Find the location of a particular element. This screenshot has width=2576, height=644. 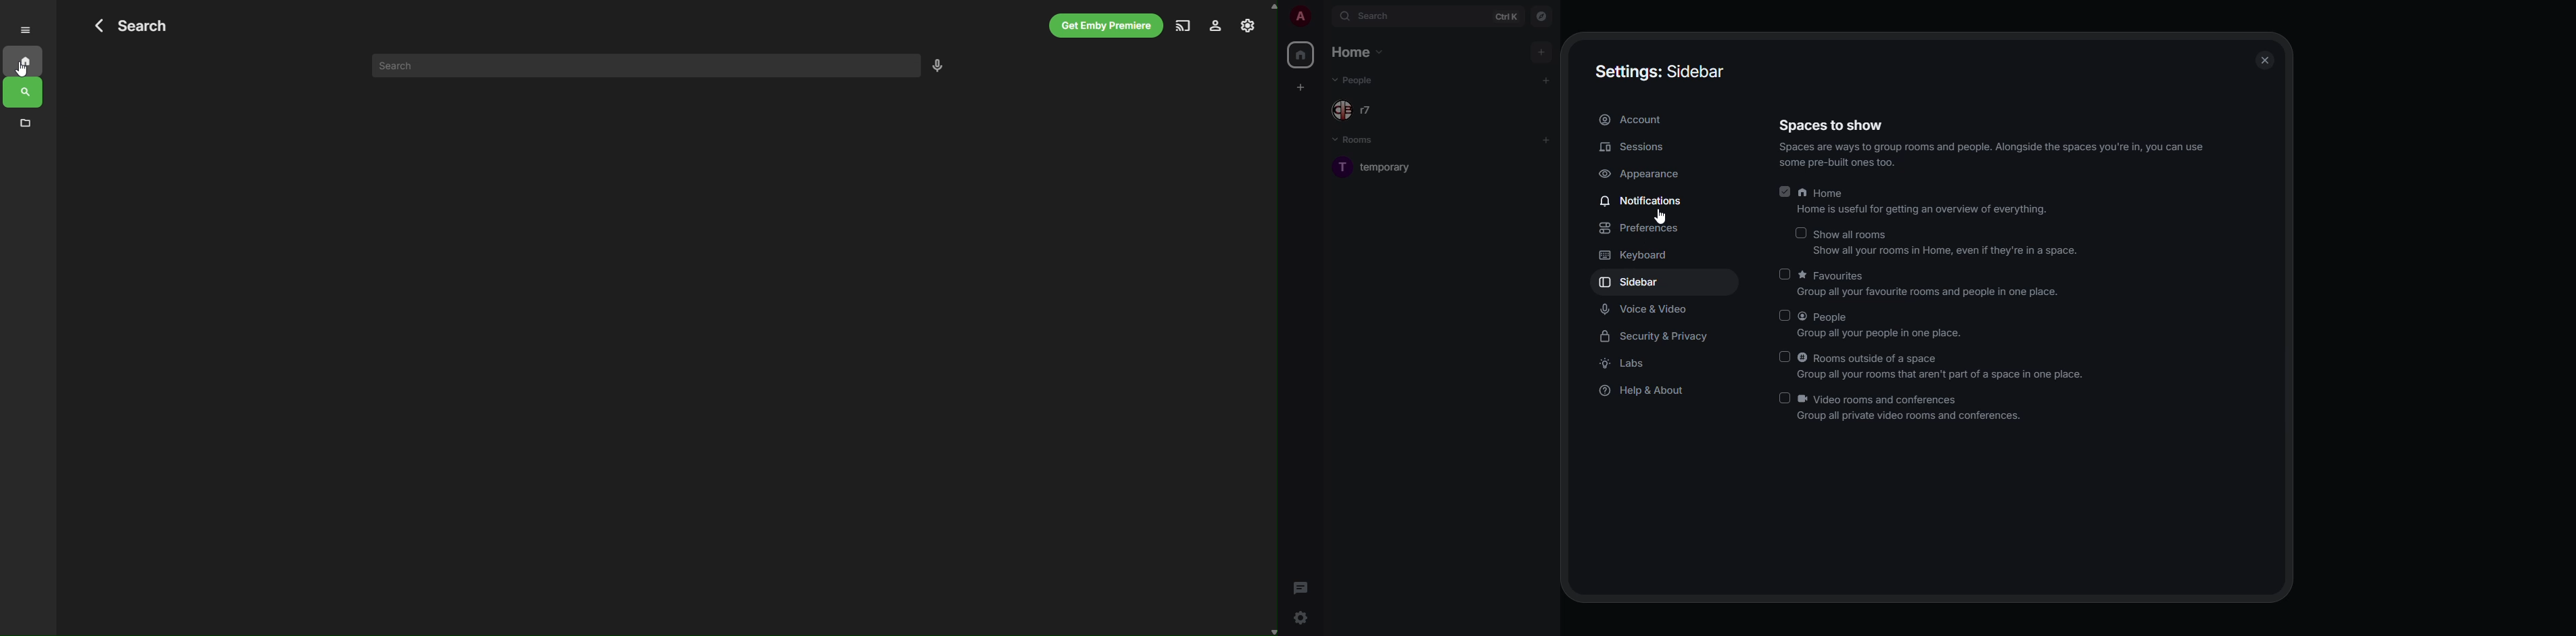

rooms outside of a space is located at coordinates (1944, 365).